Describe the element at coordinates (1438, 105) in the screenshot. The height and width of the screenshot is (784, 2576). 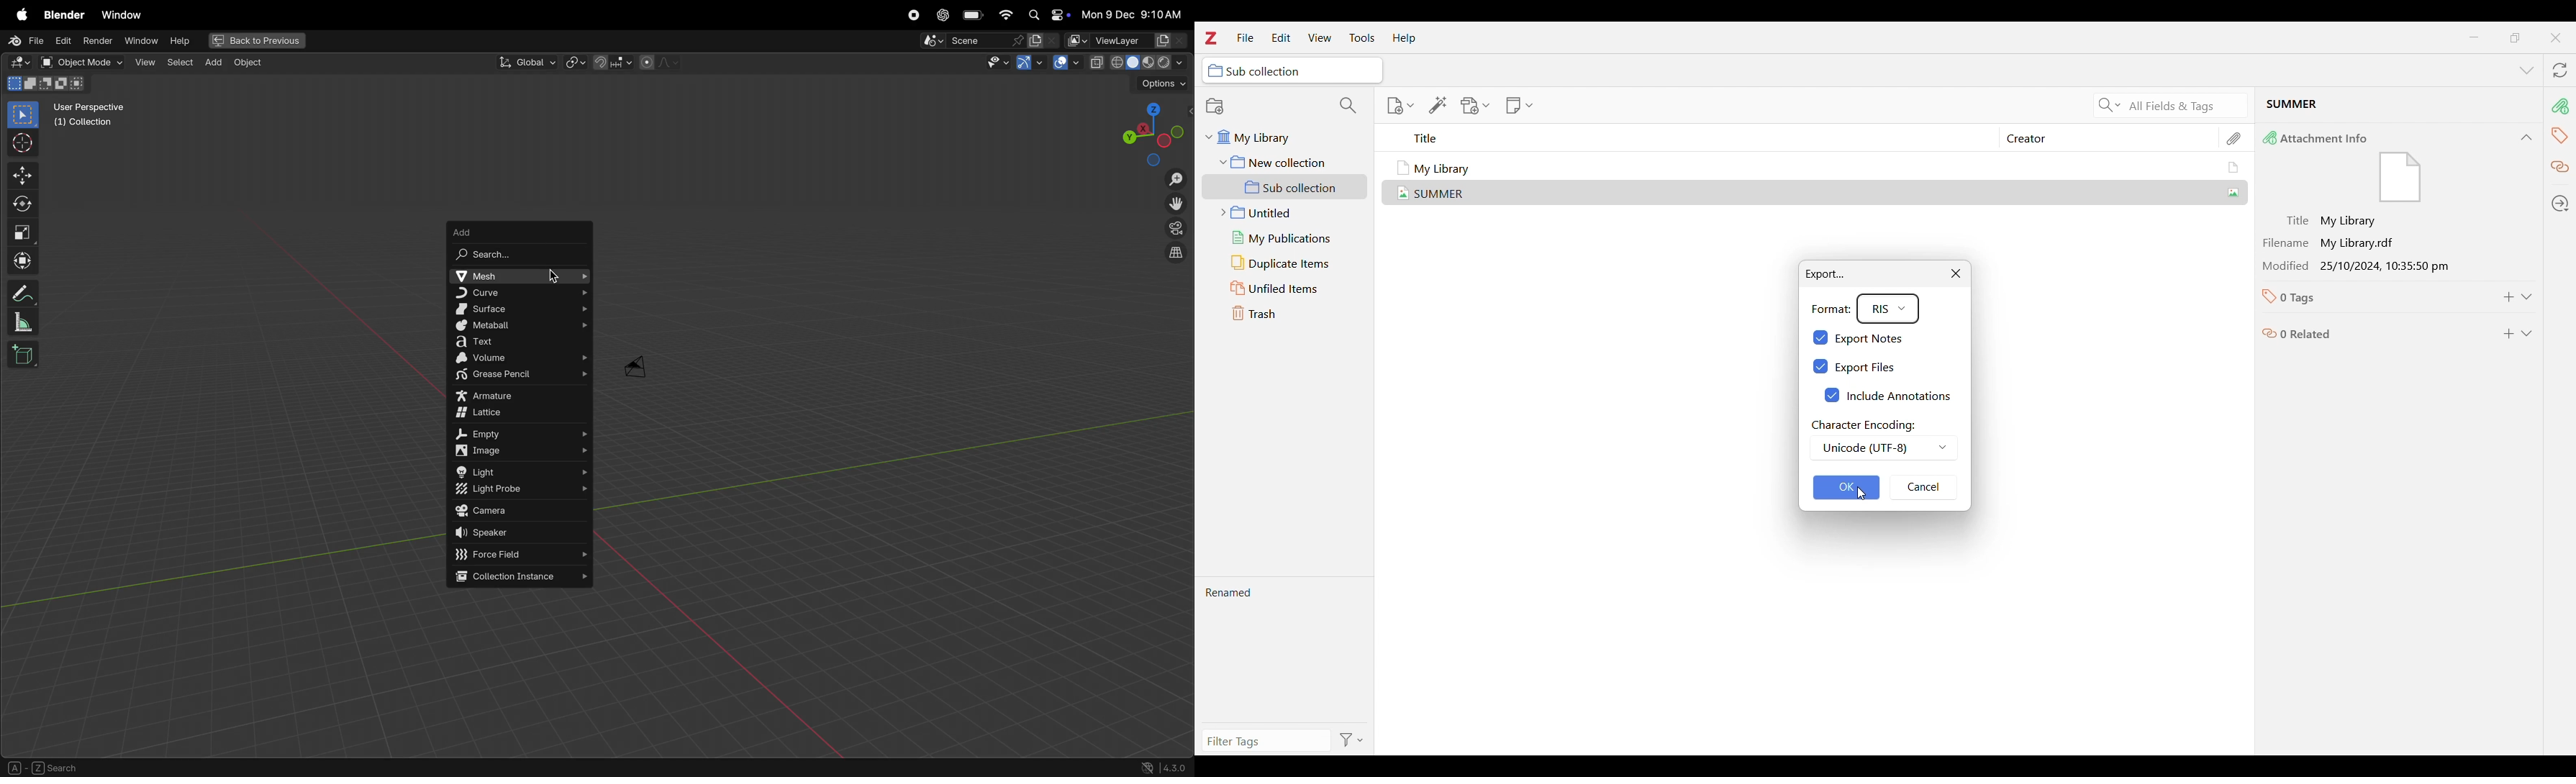
I see `Add item/s by identifier` at that location.